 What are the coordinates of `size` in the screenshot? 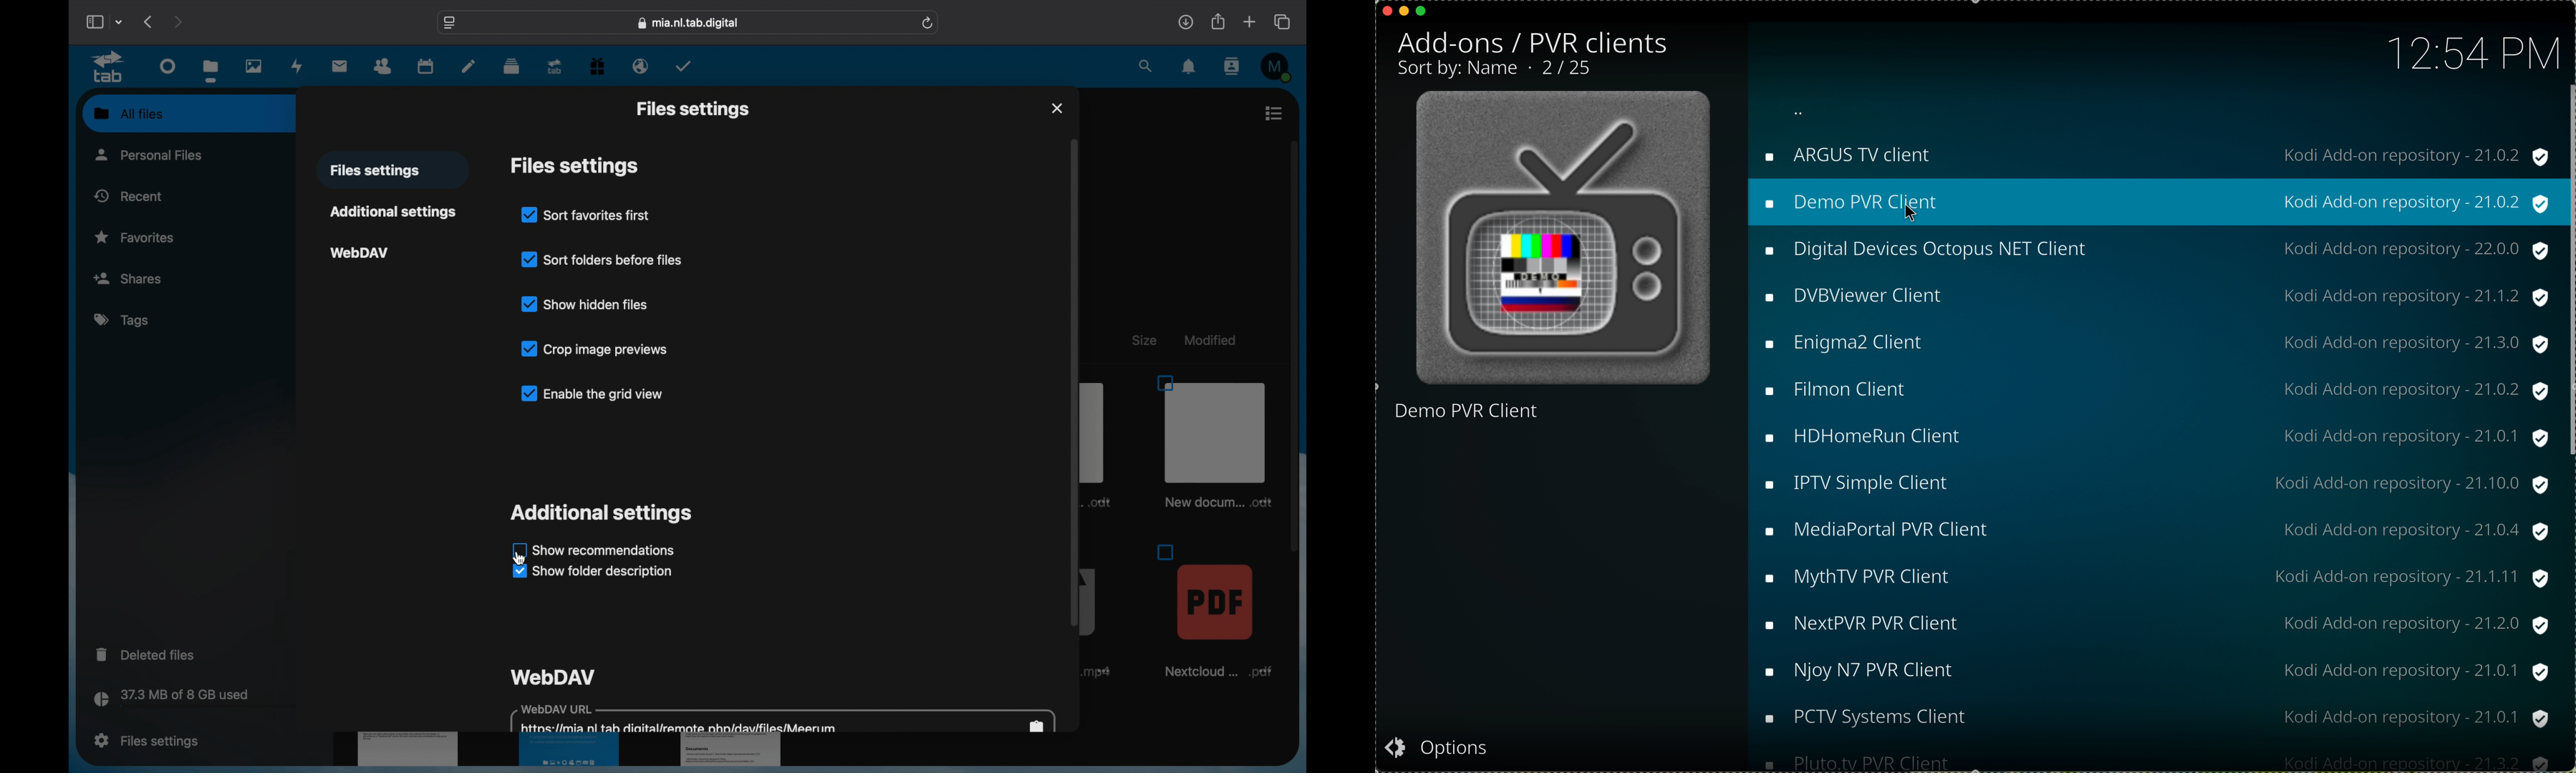 It's located at (1144, 339).